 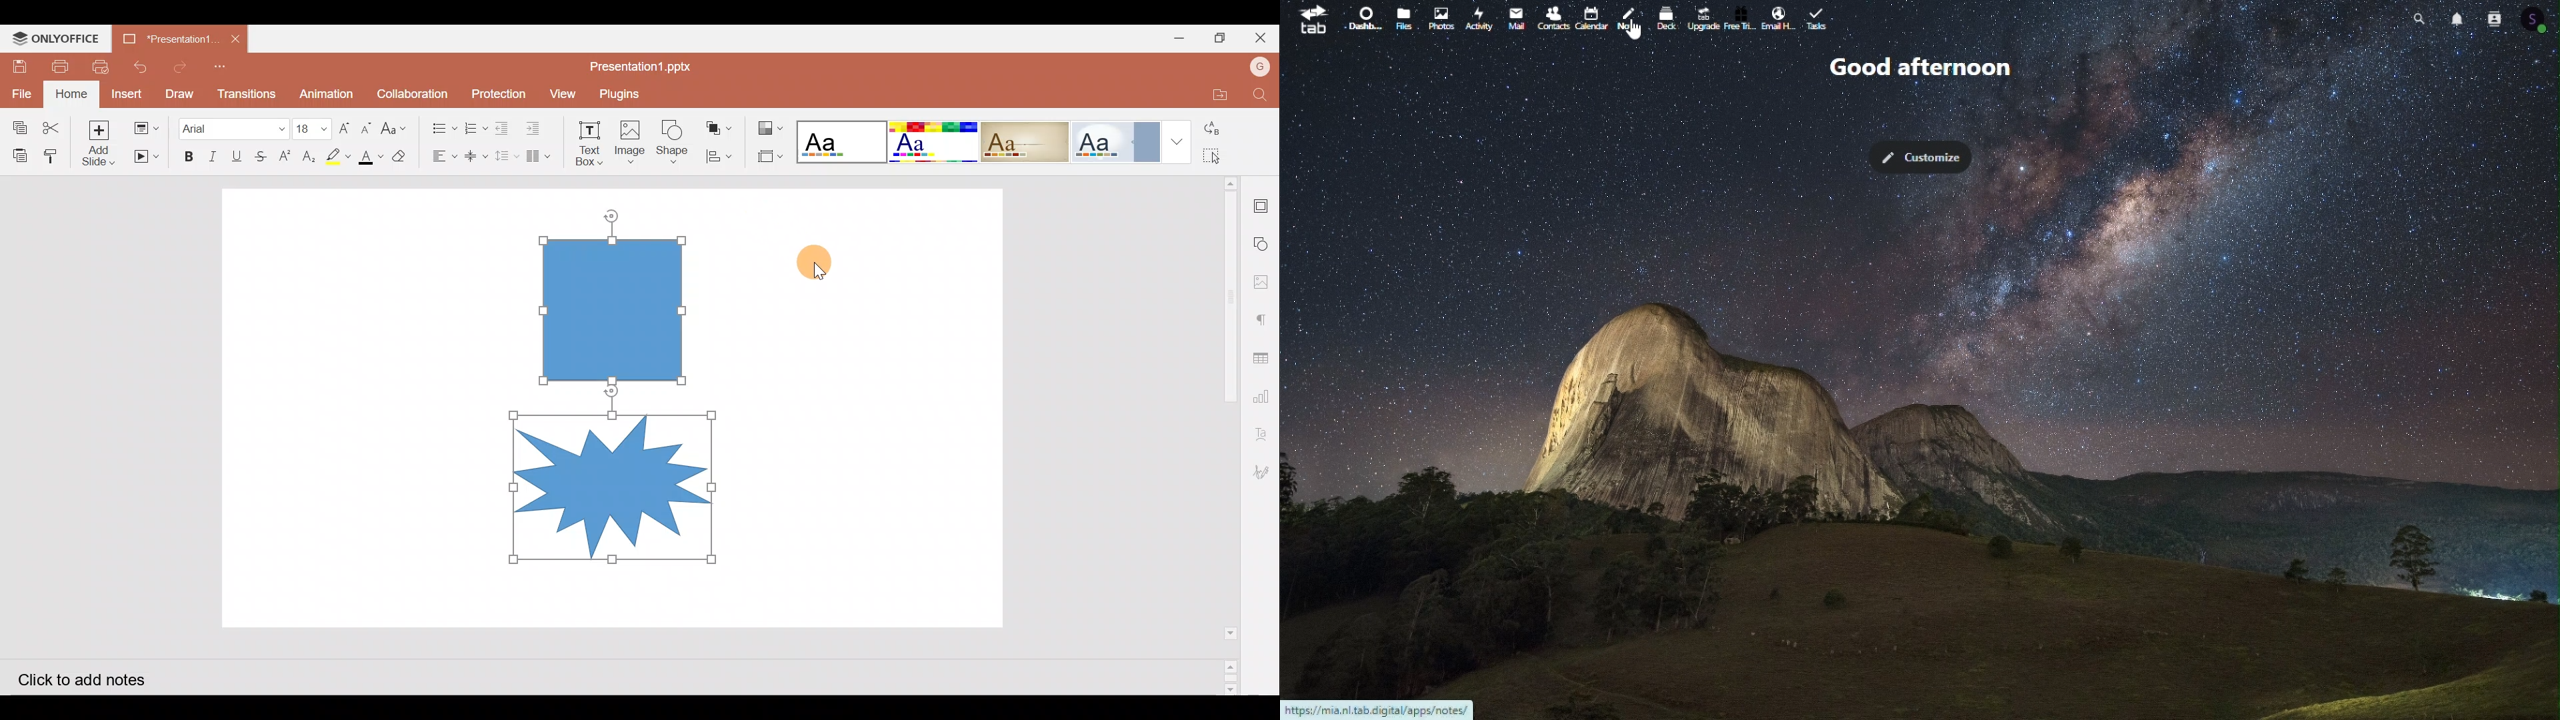 I want to click on Numbering, so click(x=472, y=125).